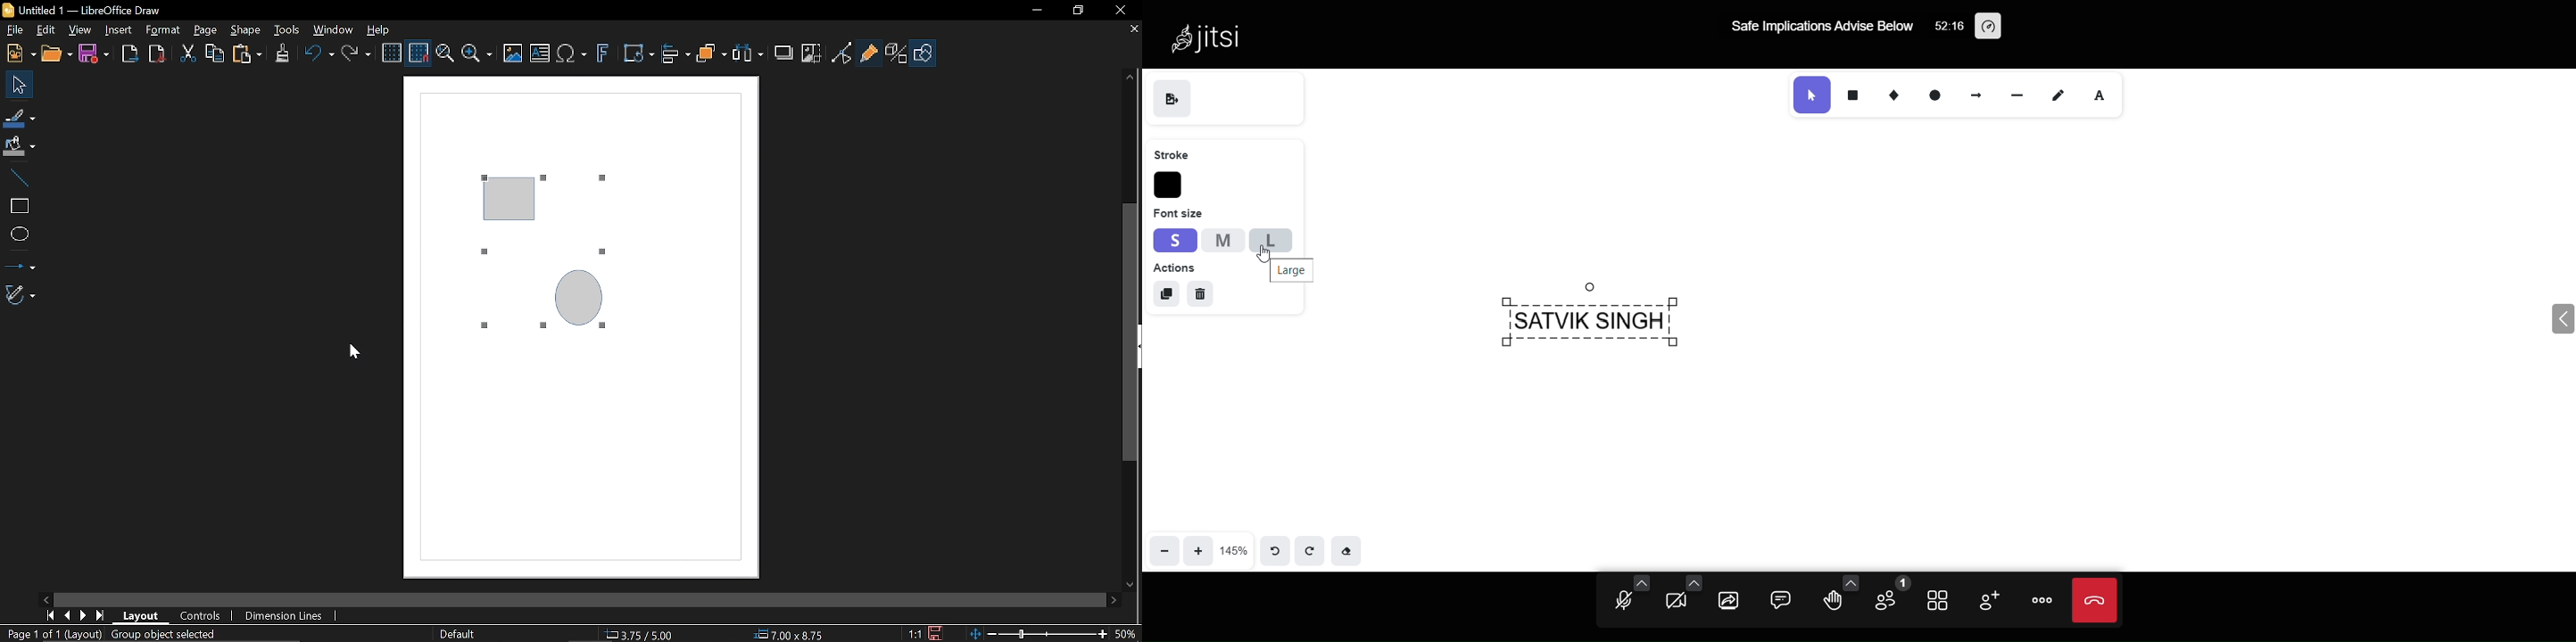 The width and height of the screenshot is (2576, 644). Describe the element at coordinates (2092, 602) in the screenshot. I see `end call` at that location.